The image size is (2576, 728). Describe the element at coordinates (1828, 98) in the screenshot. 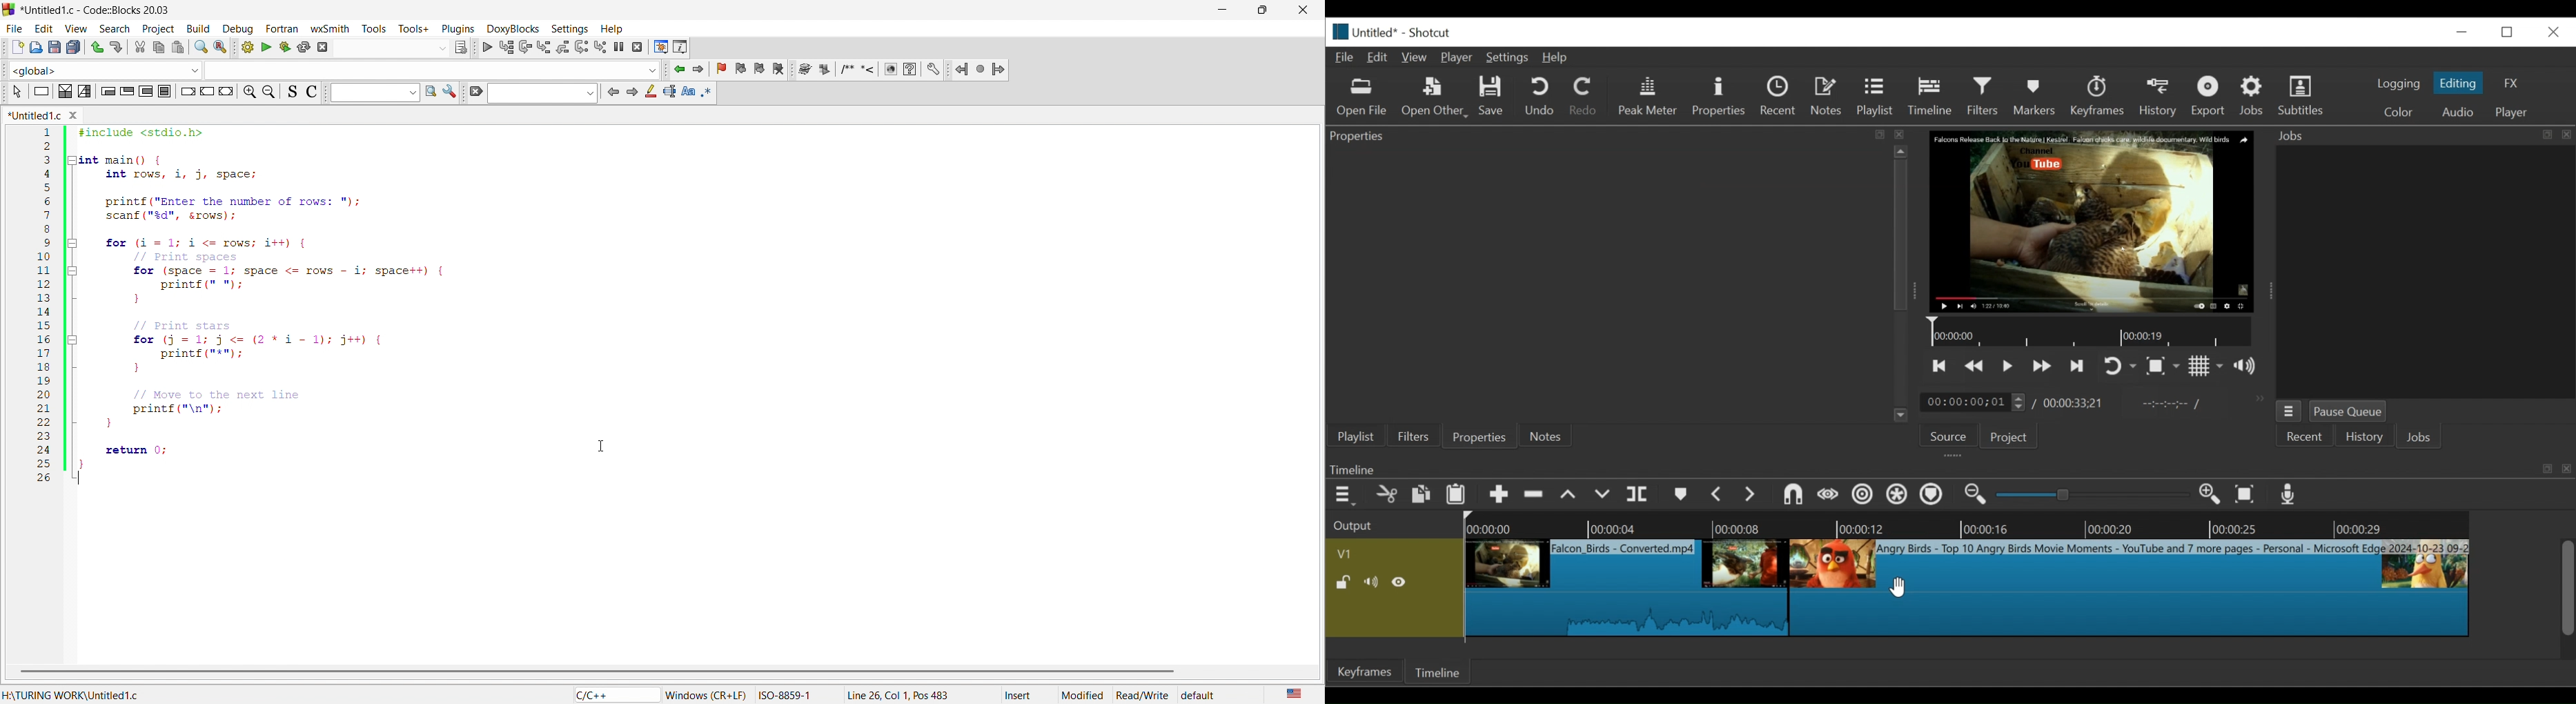

I see `Notes` at that location.